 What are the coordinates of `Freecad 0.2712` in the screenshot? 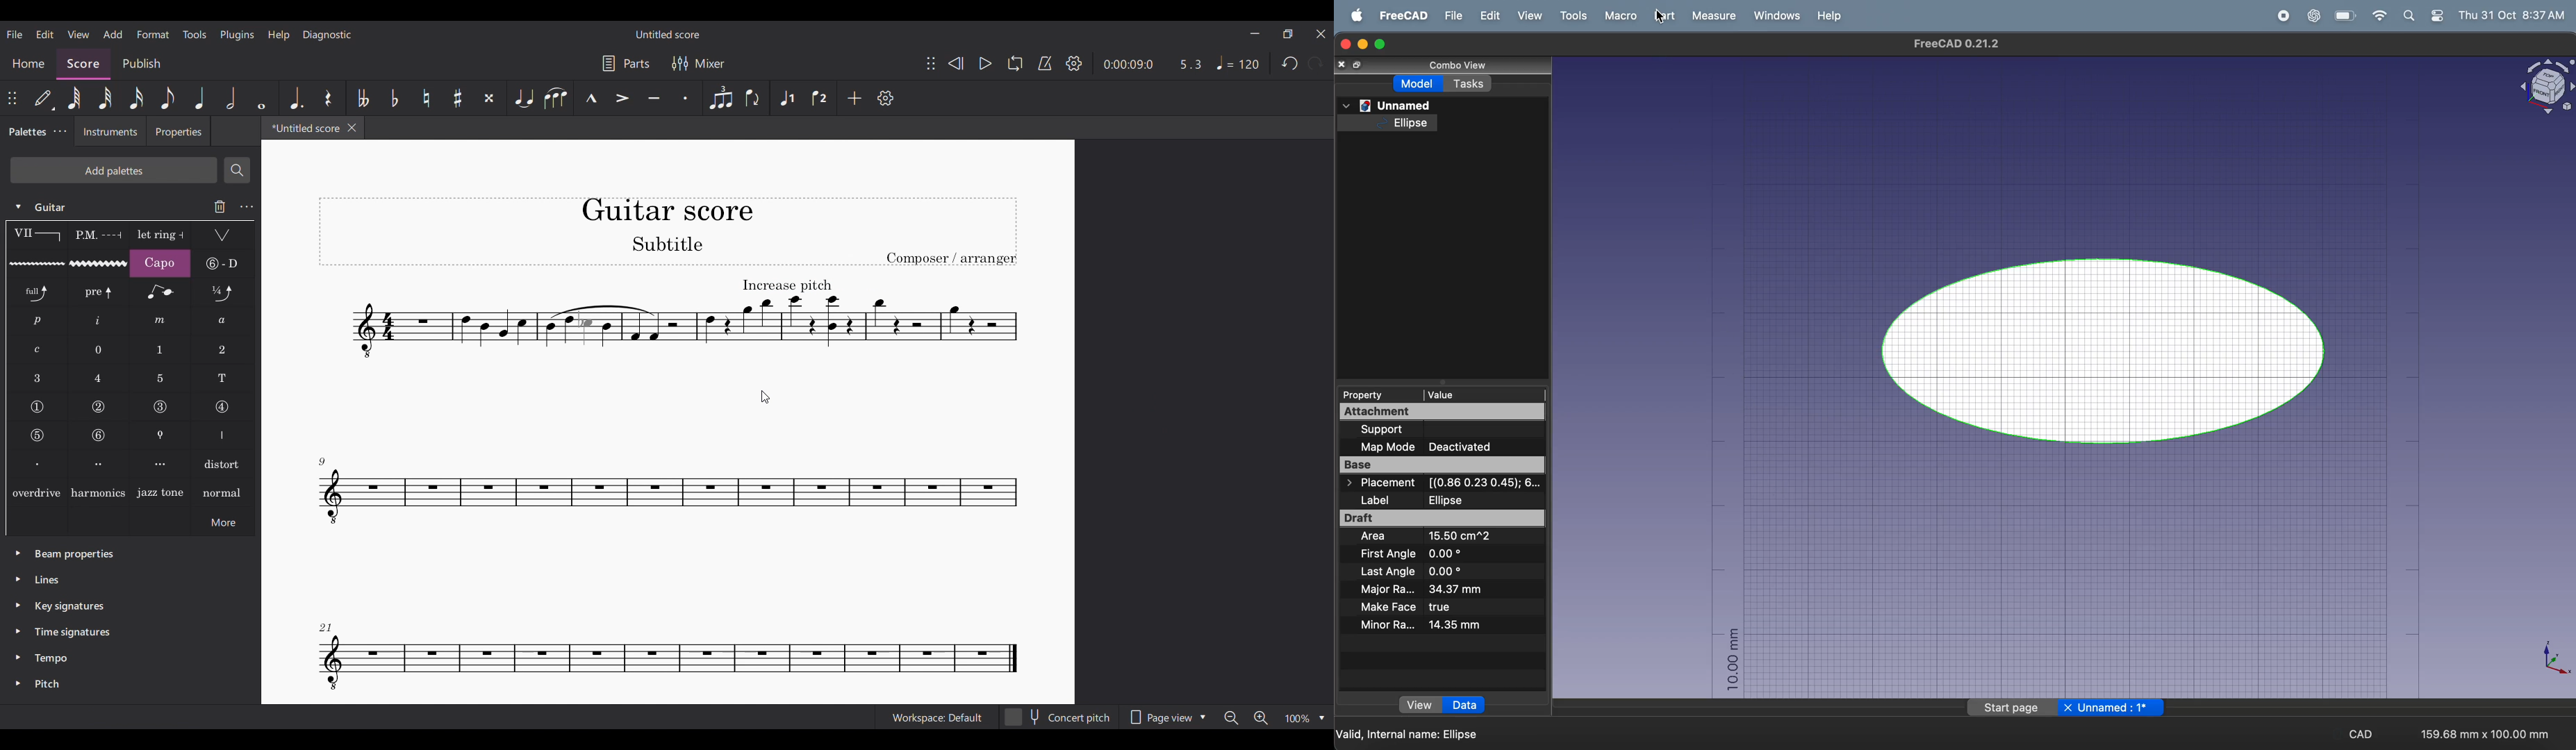 It's located at (1952, 44).